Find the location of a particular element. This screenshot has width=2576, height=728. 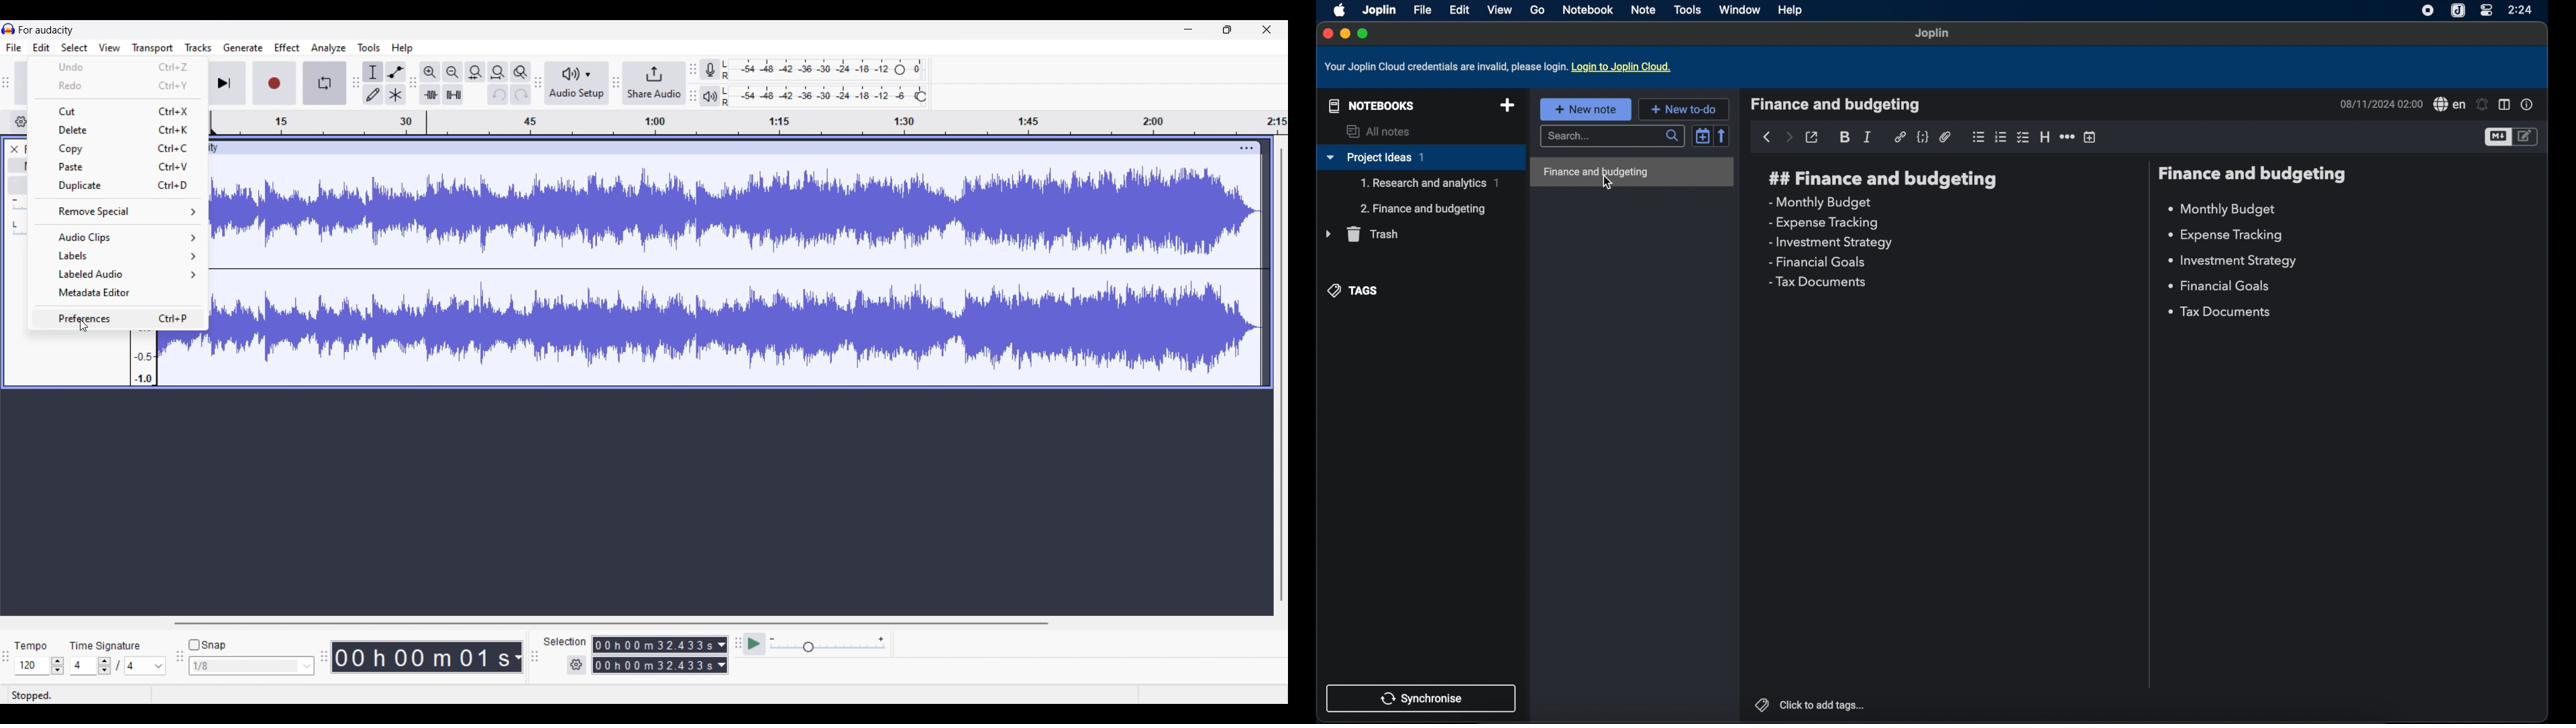

investment strategy is located at coordinates (2231, 261).